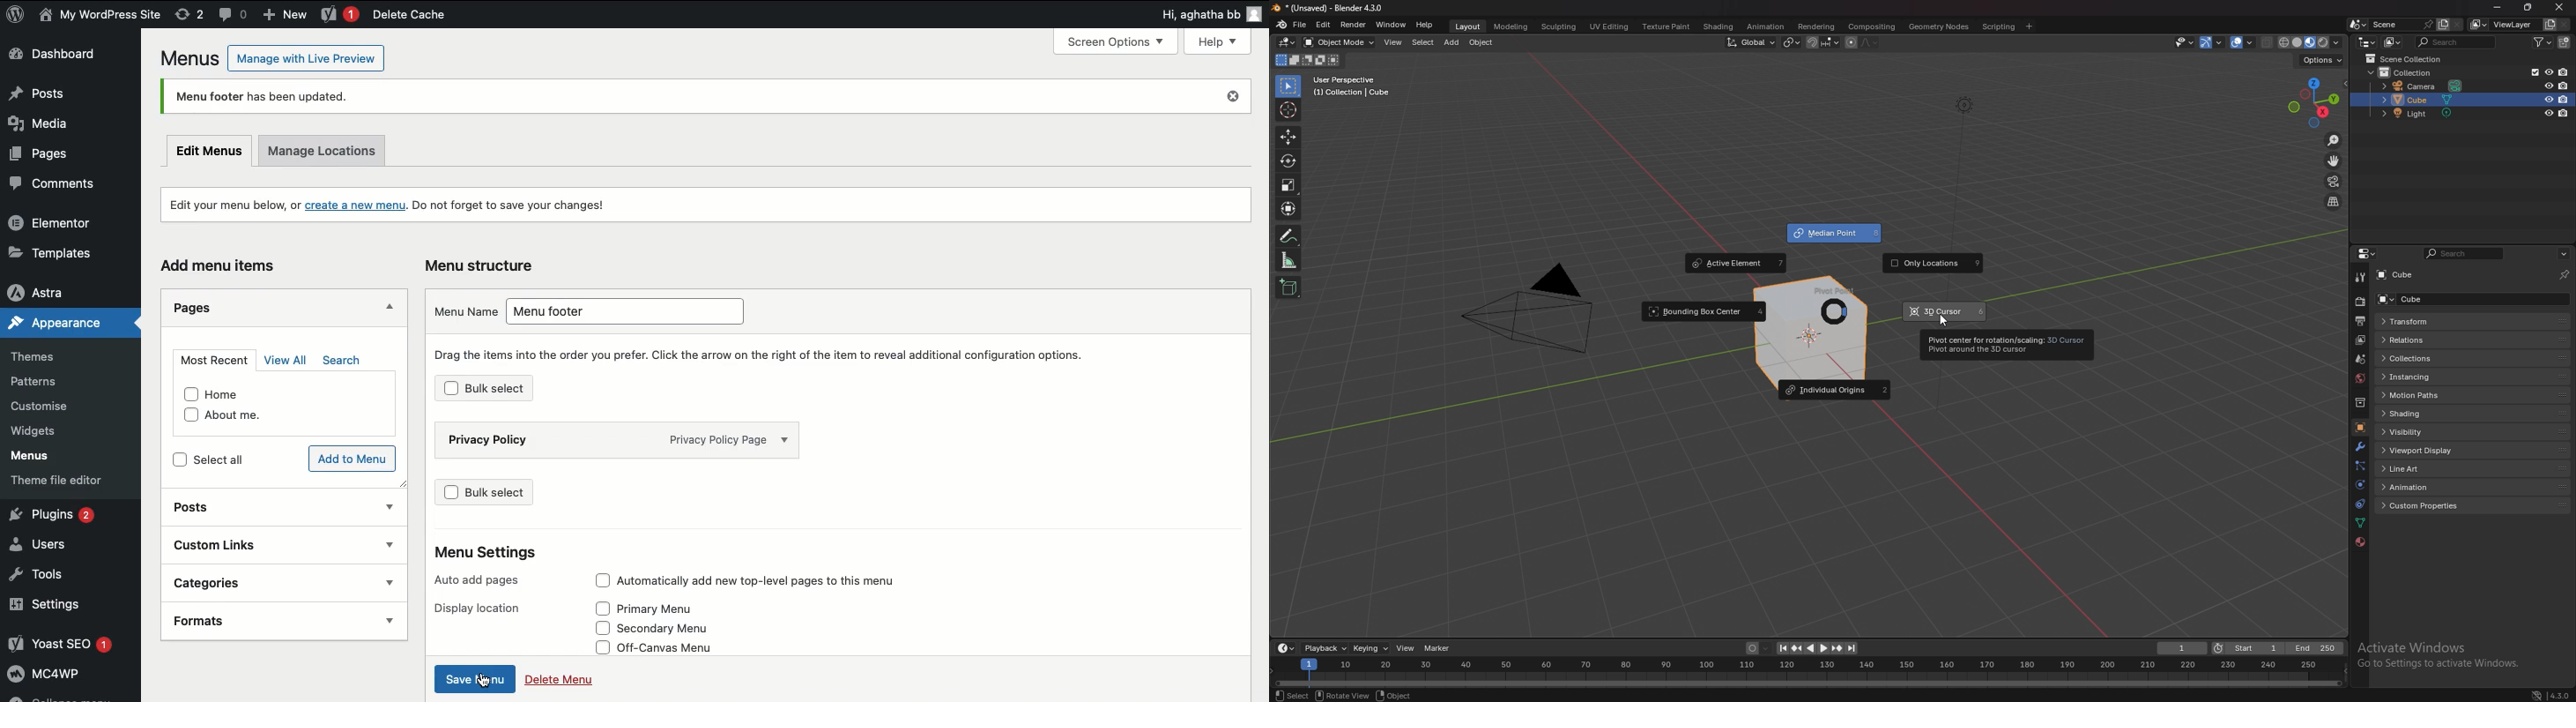  Describe the element at coordinates (618, 440) in the screenshot. I see `Privacy policy` at that location.